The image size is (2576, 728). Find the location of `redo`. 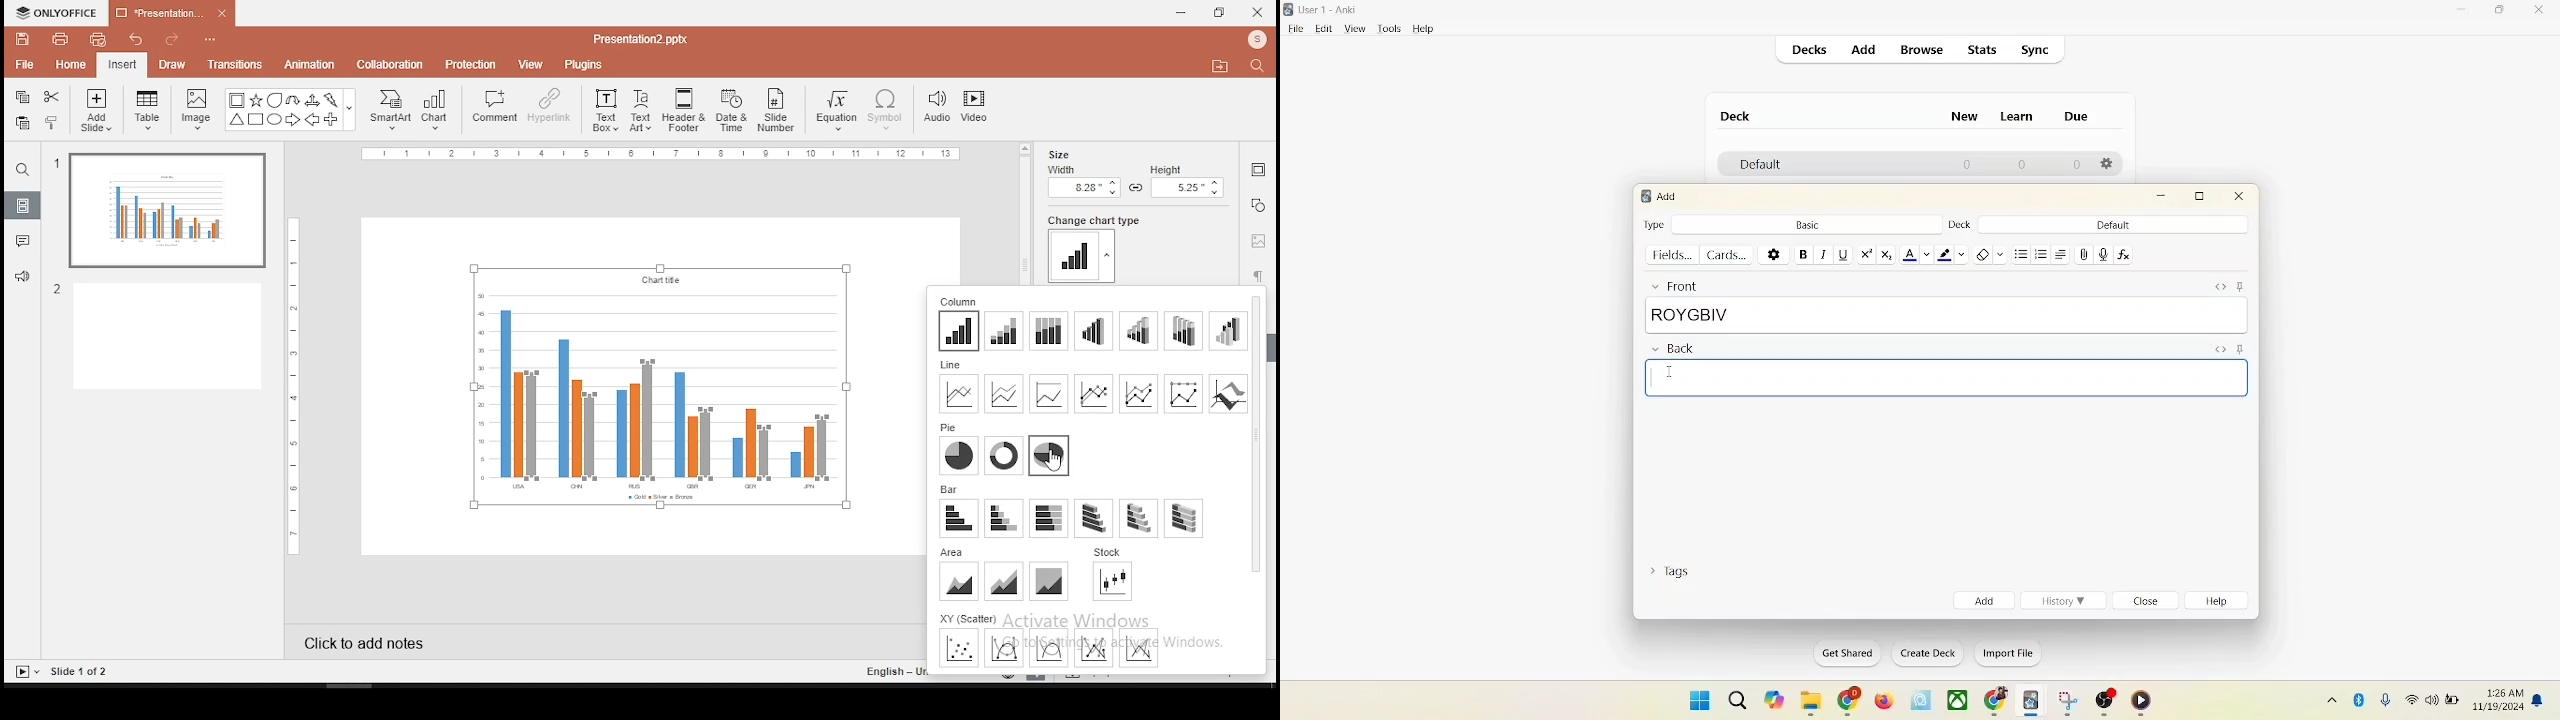

redo is located at coordinates (167, 38).